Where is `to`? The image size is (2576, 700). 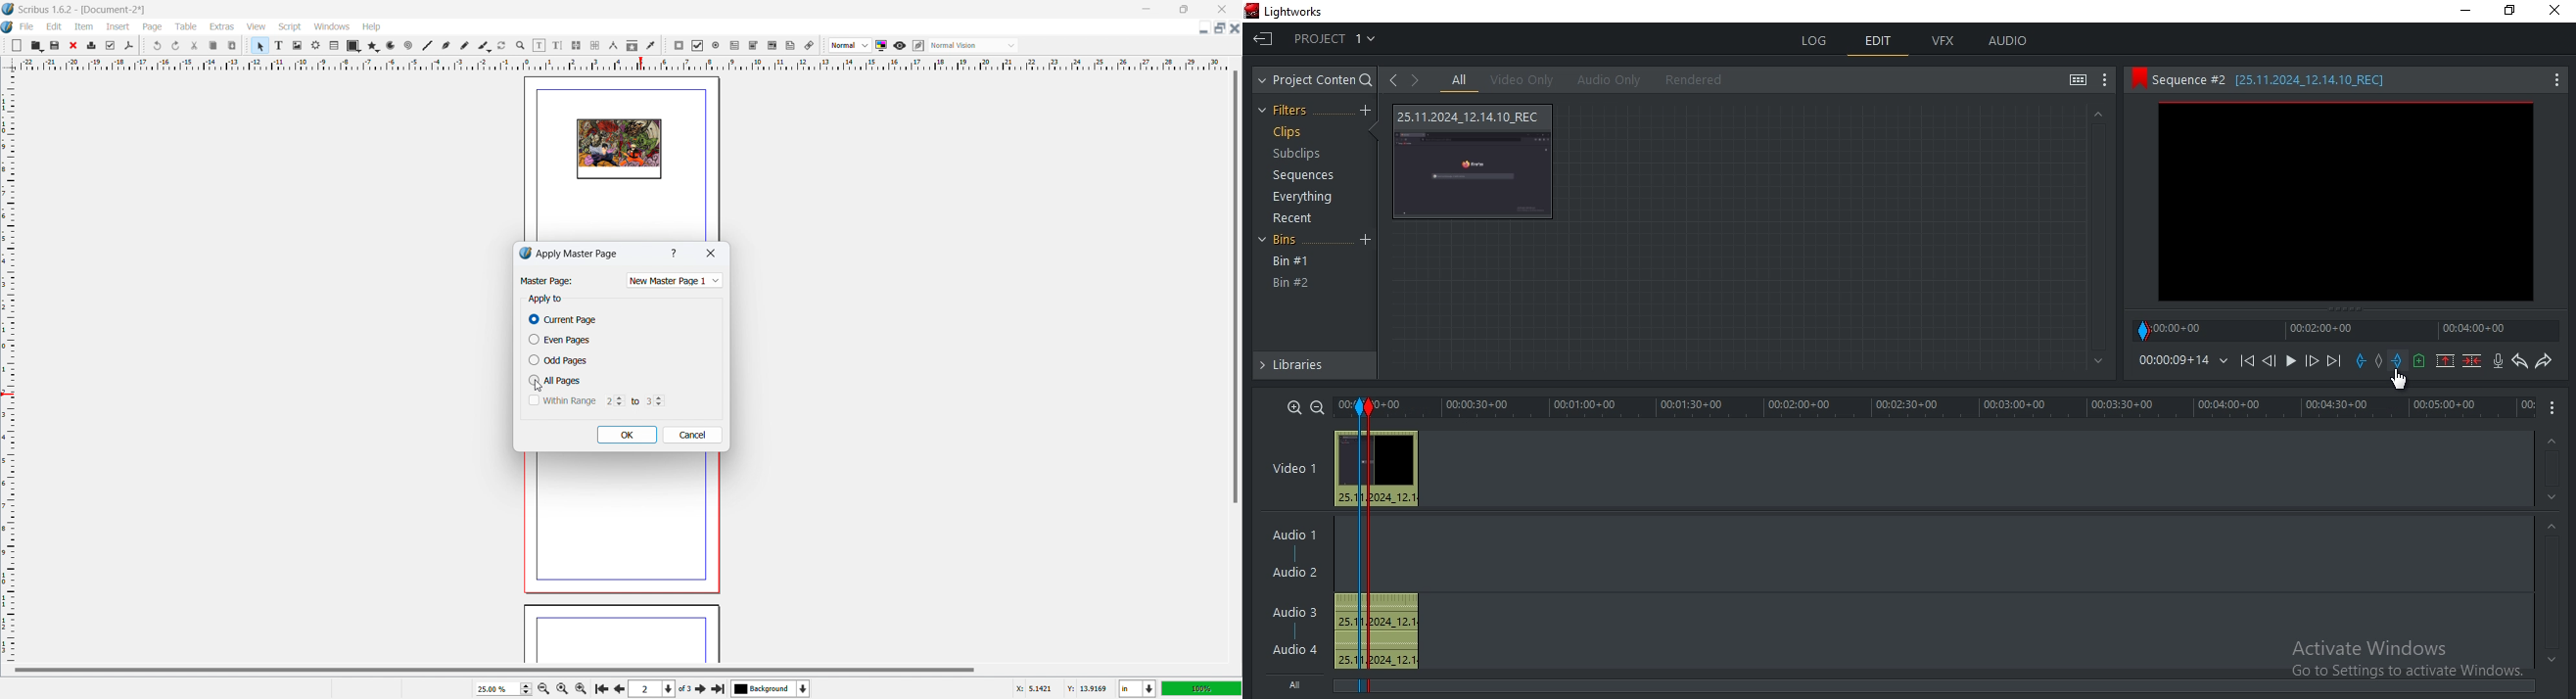 to is located at coordinates (634, 399).